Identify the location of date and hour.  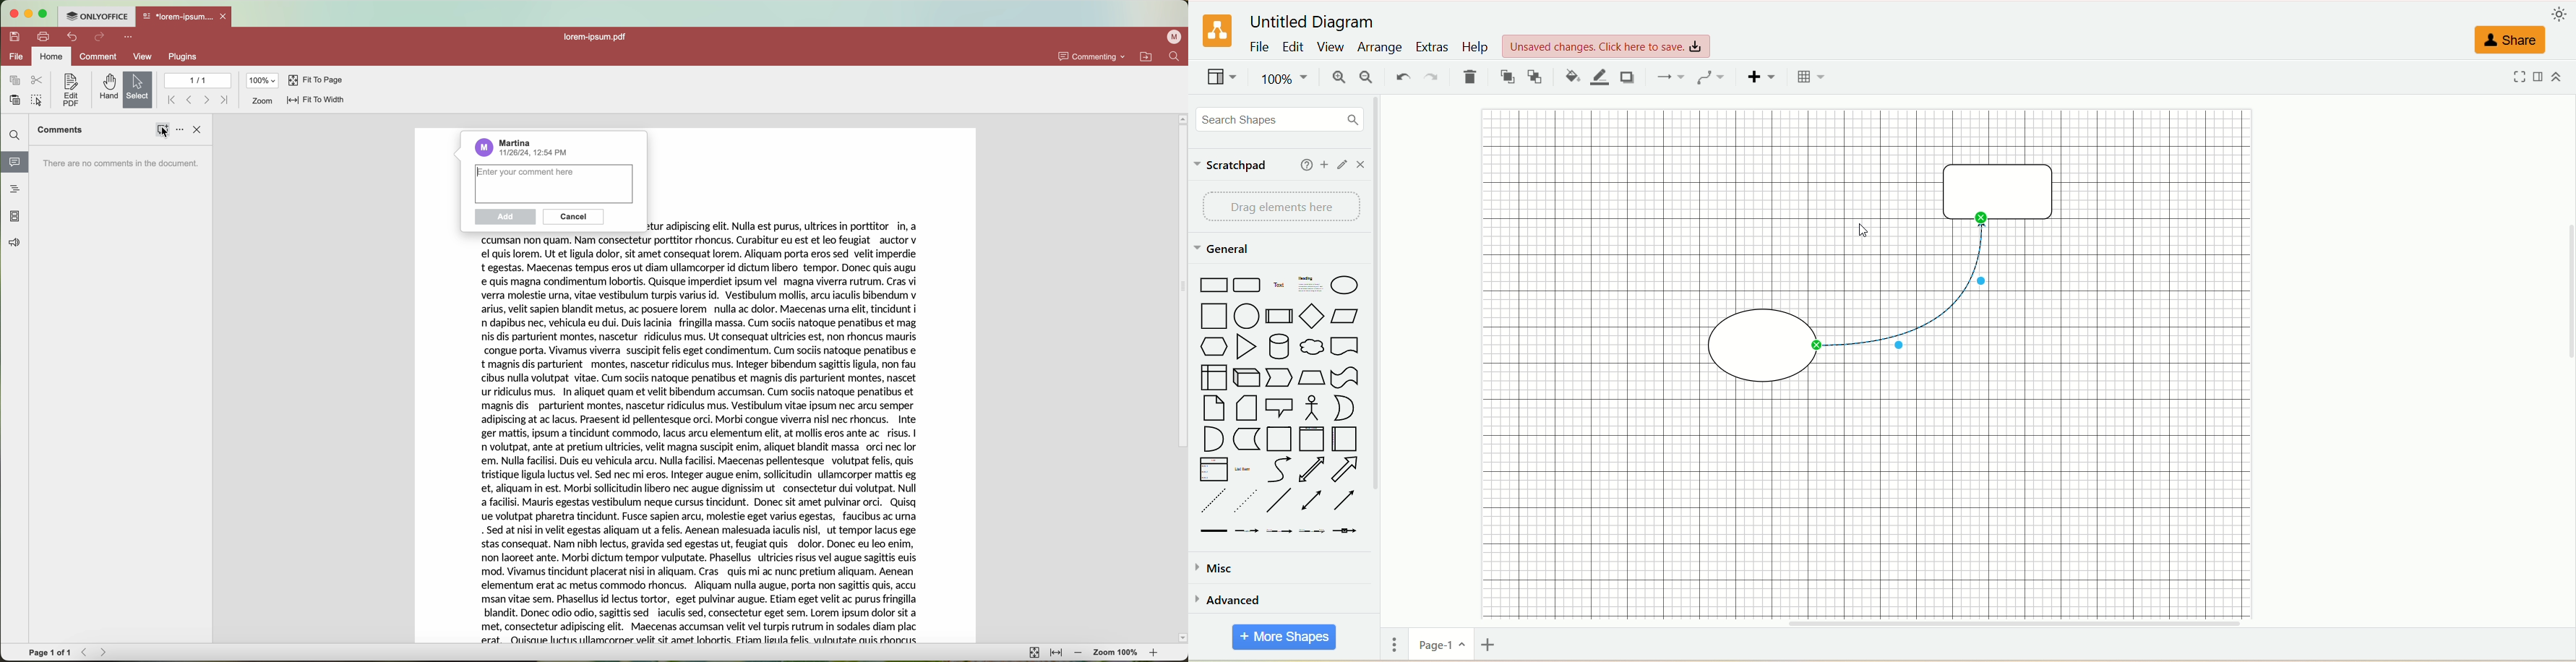
(537, 154).